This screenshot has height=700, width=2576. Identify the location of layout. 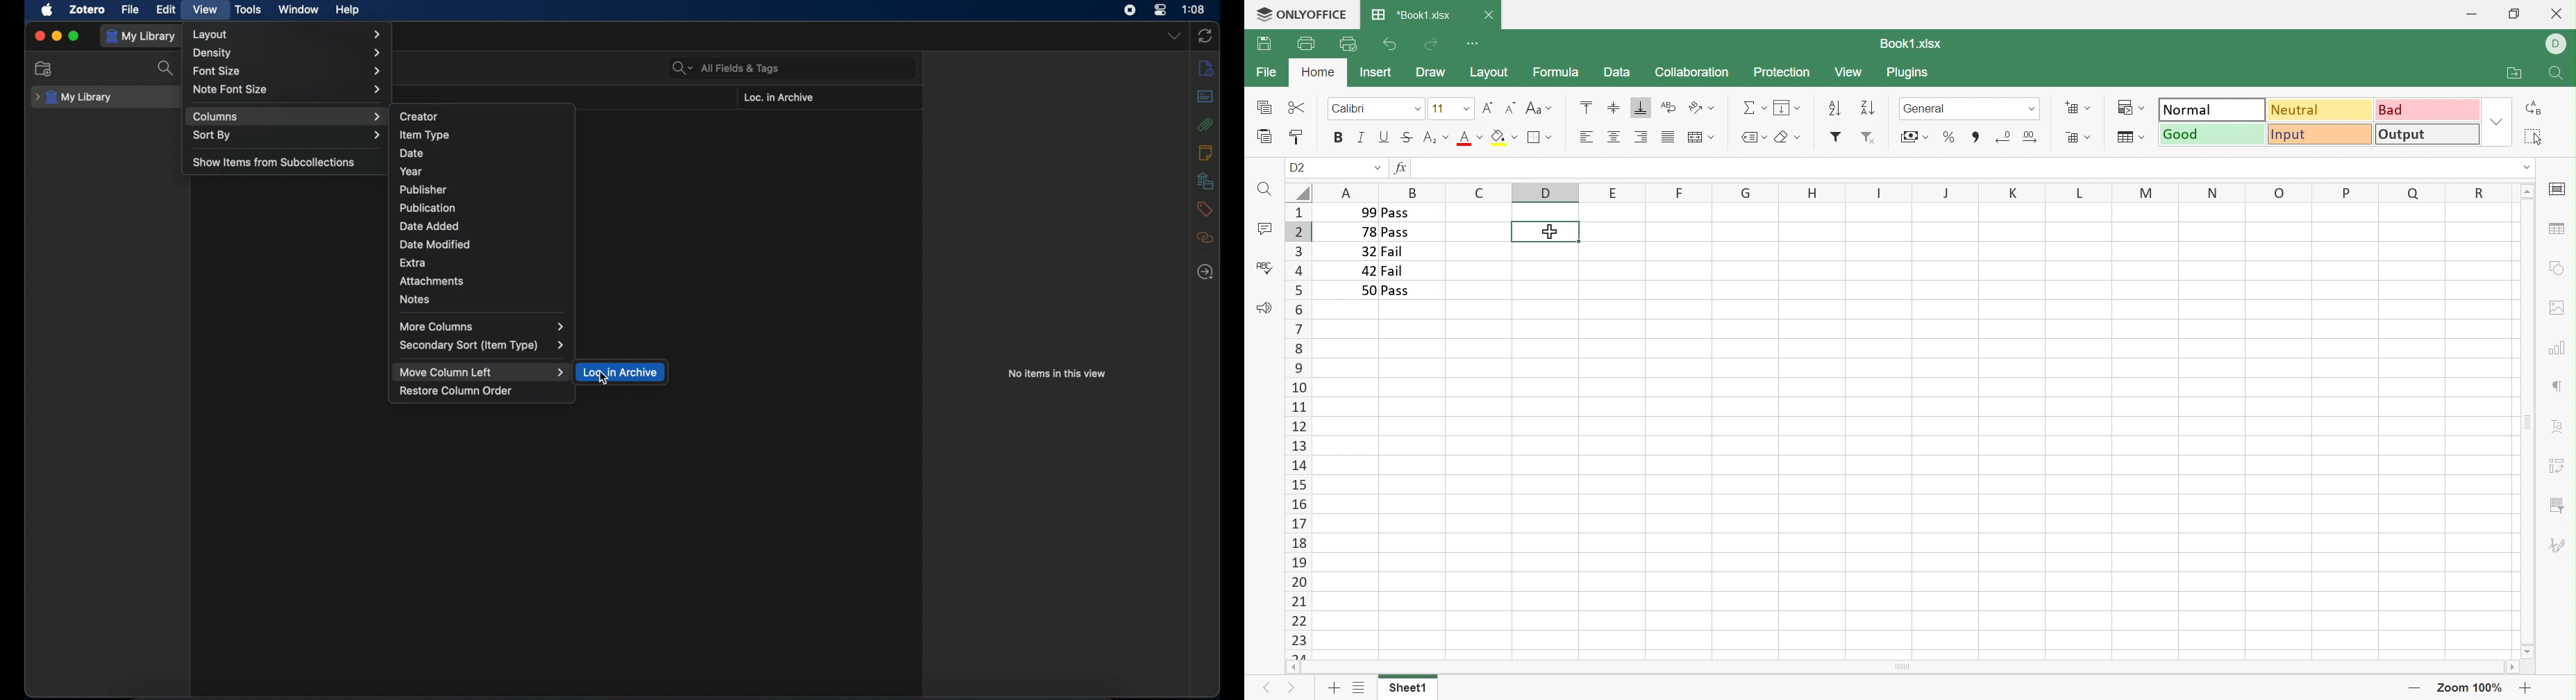
(286, 34).